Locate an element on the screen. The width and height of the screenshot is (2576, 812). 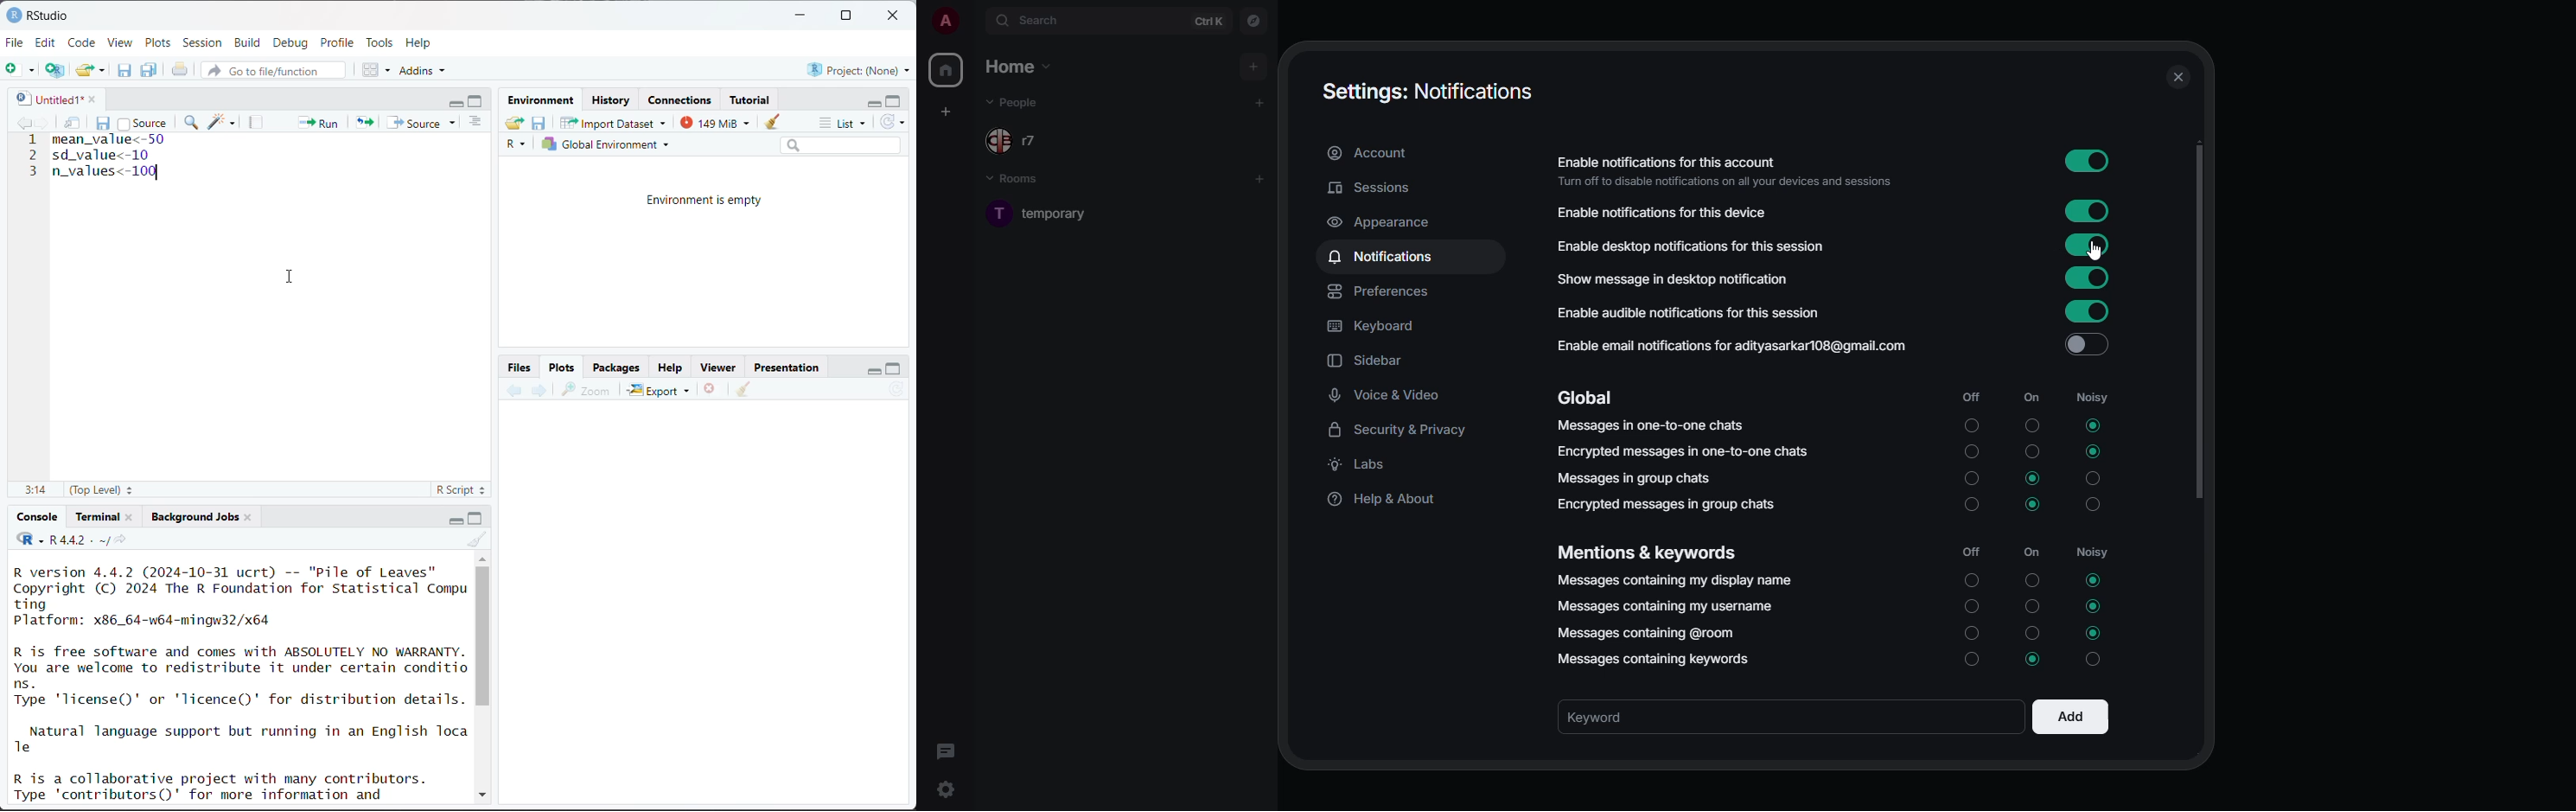
View is located at coordinates (121, 44).